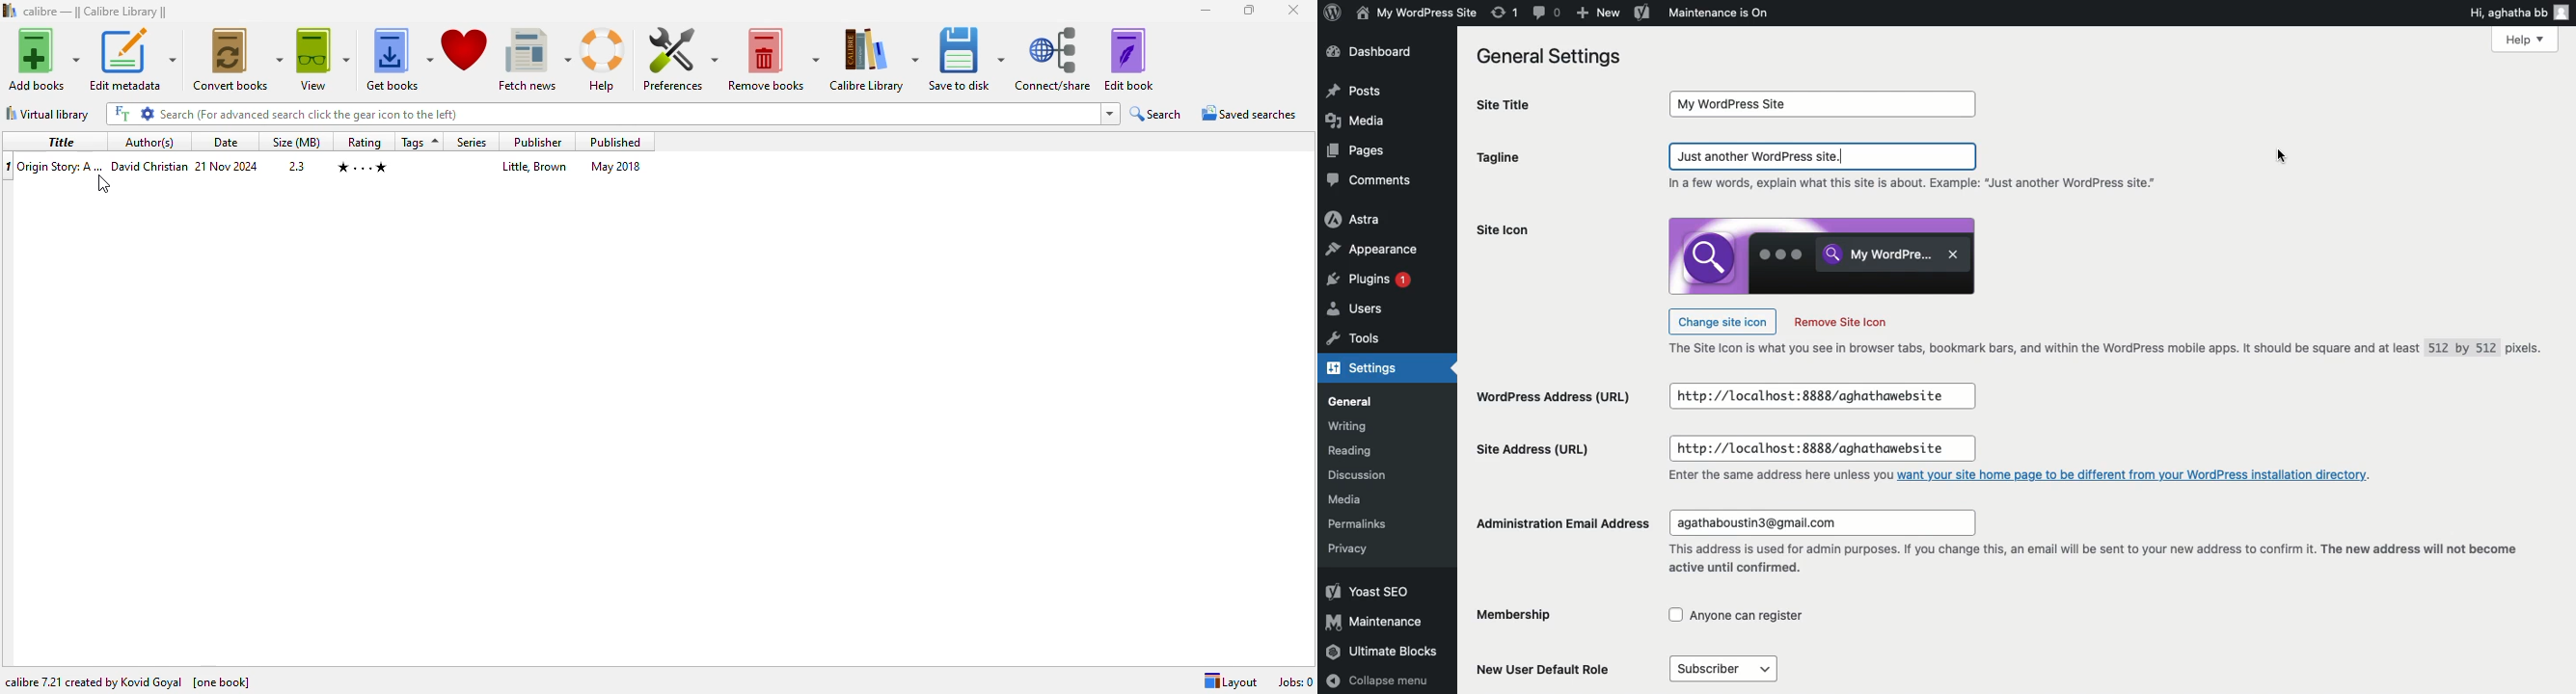  I want to click on date, so click(226, 143).